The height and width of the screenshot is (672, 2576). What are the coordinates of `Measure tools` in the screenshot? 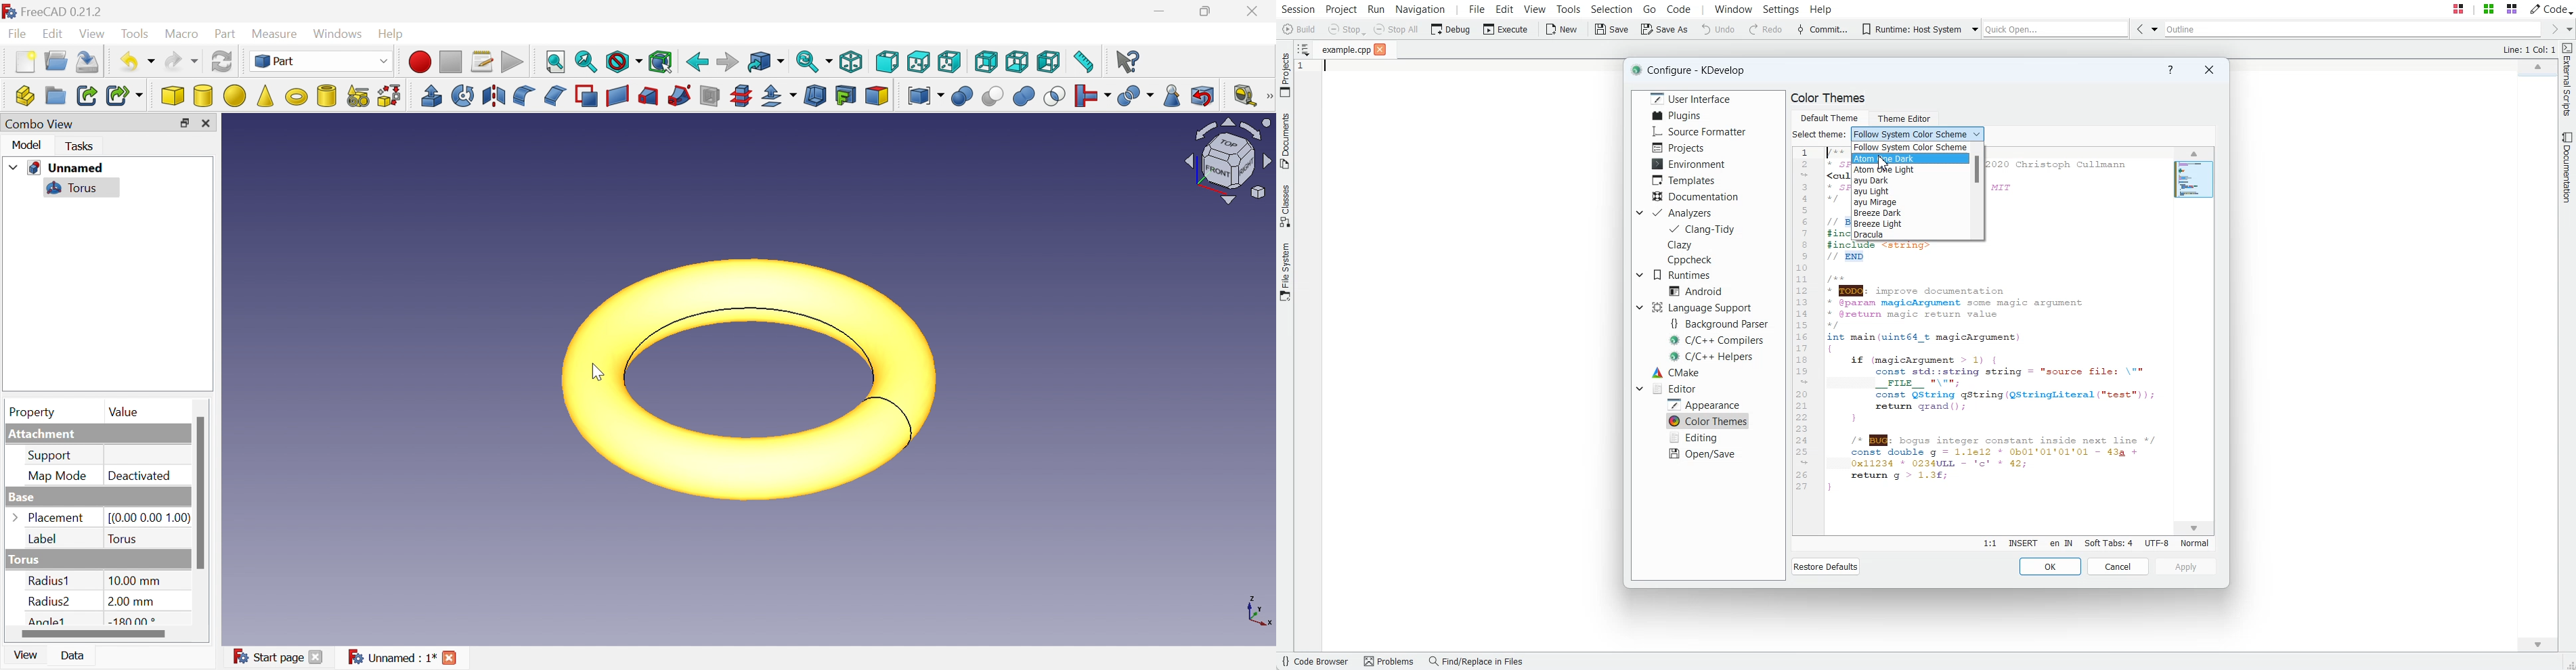 It's located at (1244, 96).